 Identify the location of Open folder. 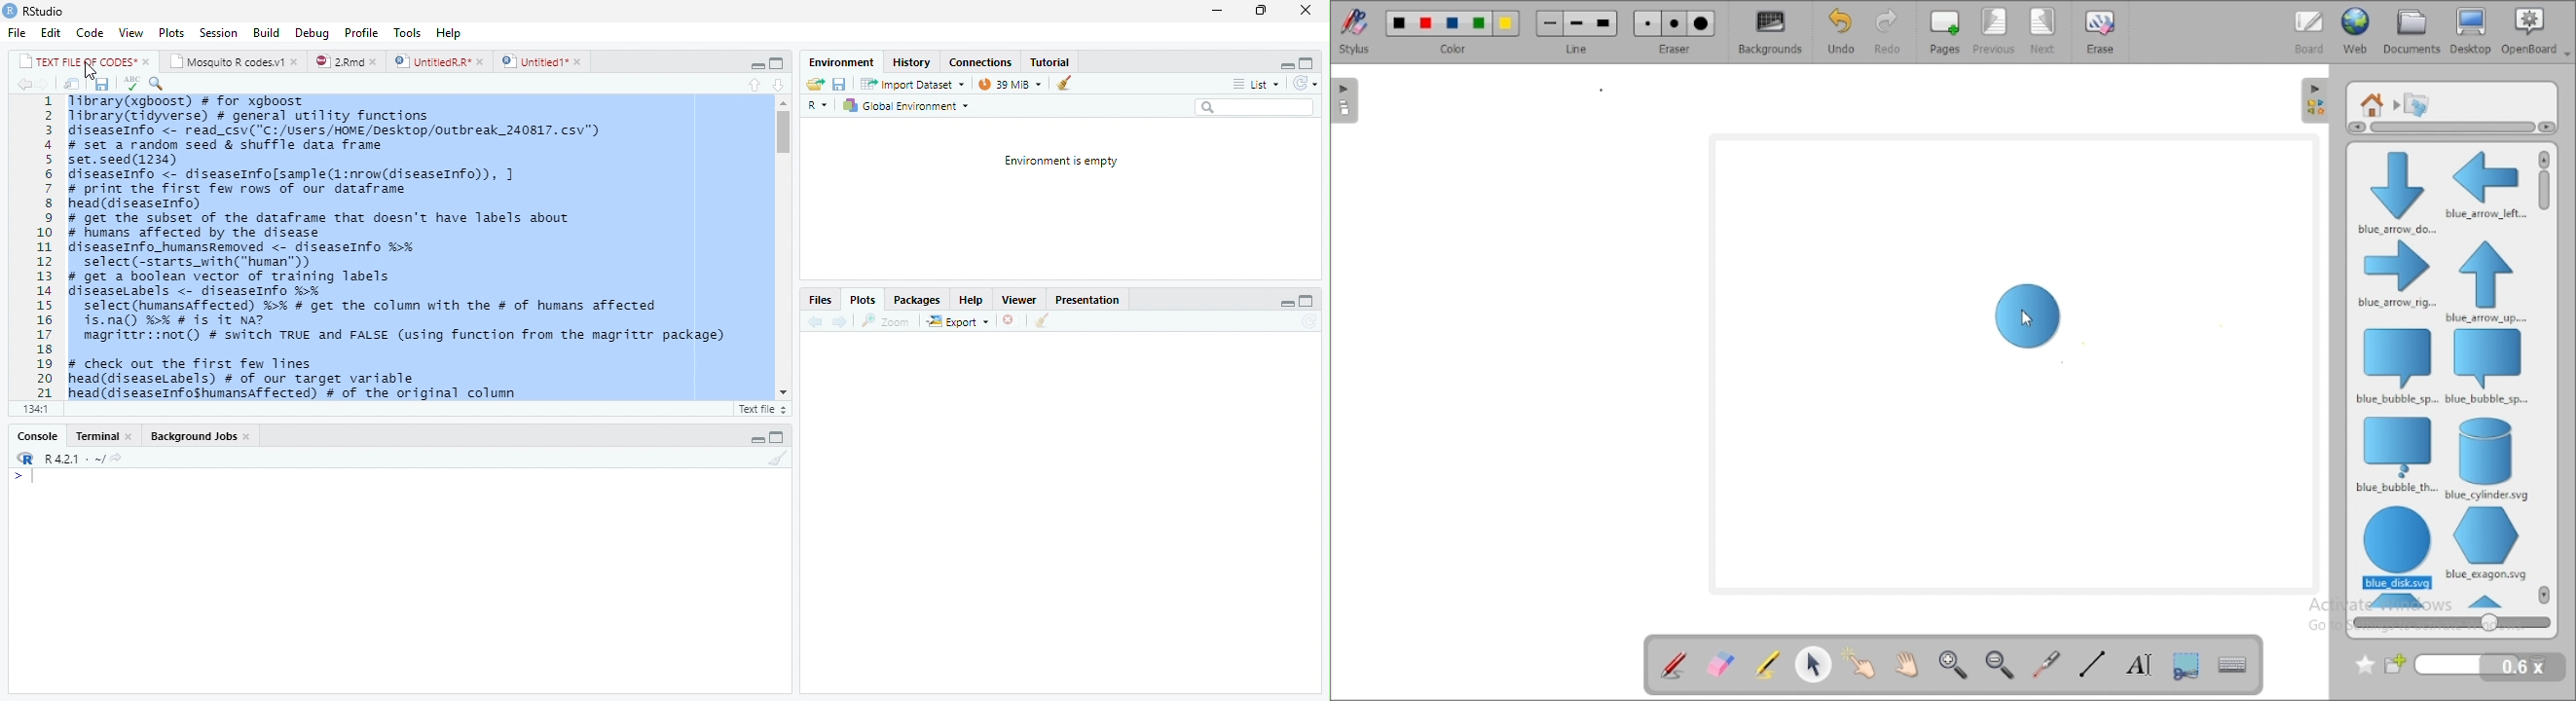
(815, 83).